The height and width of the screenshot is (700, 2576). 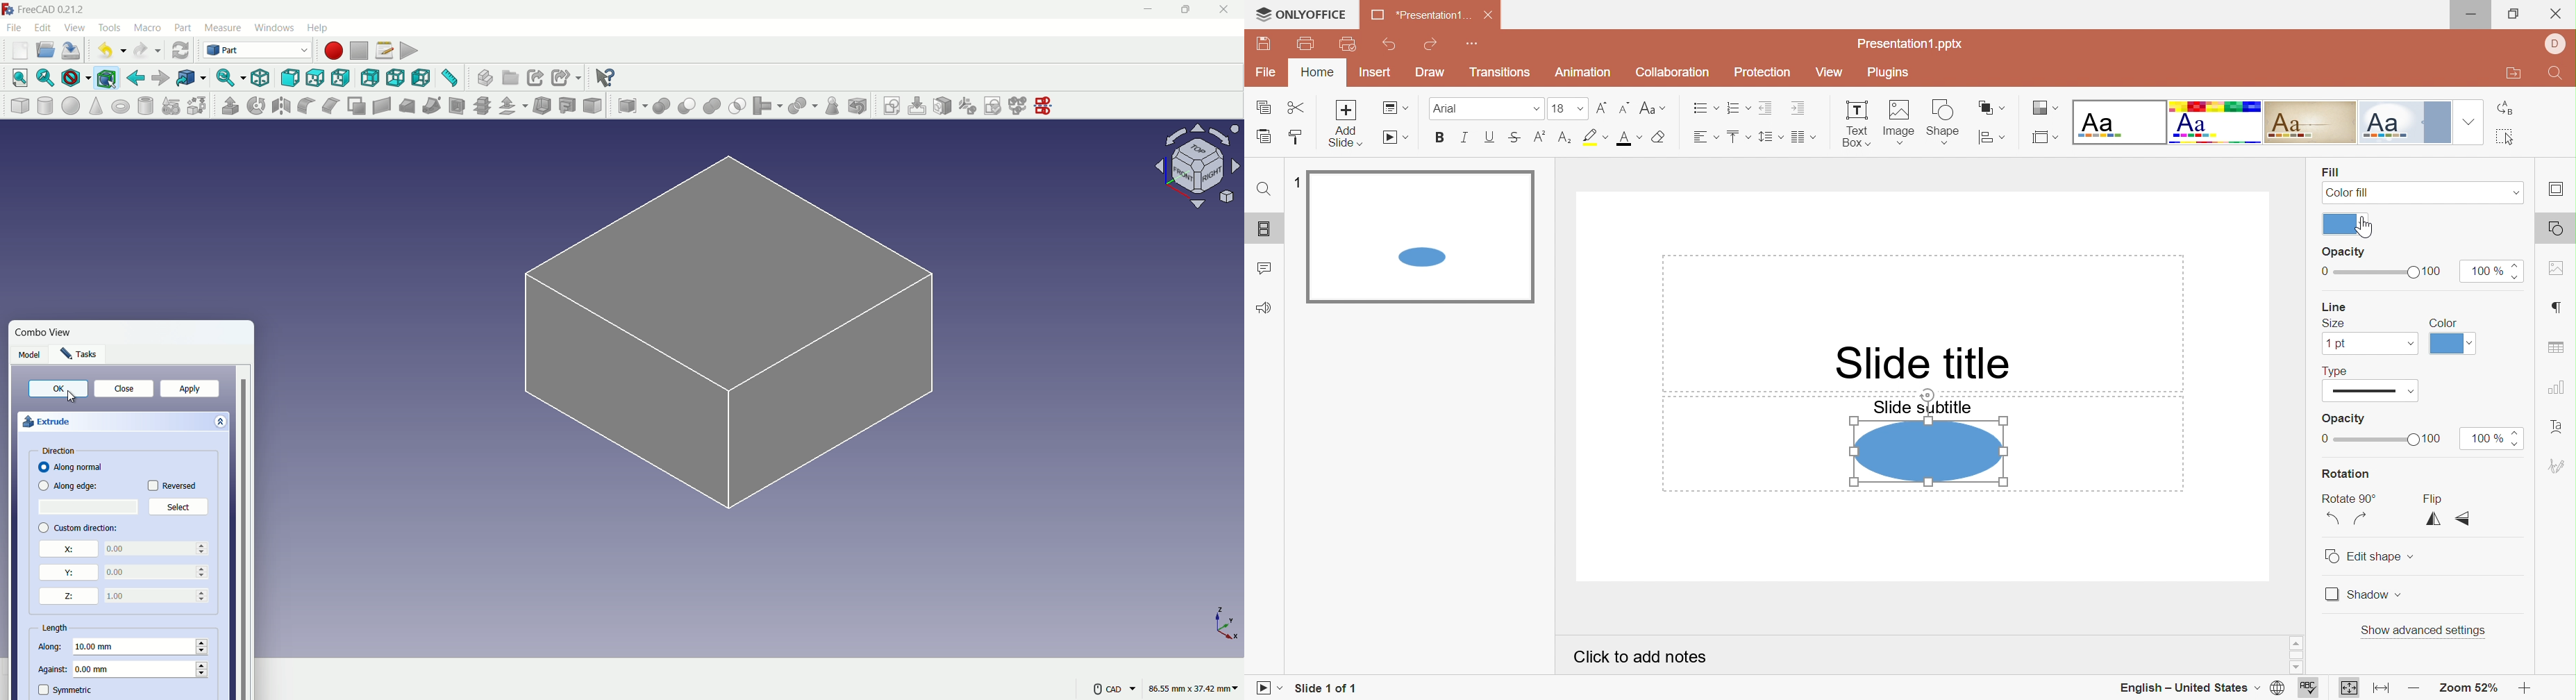 I want to click on 0.00, so click(x=158, y=571).